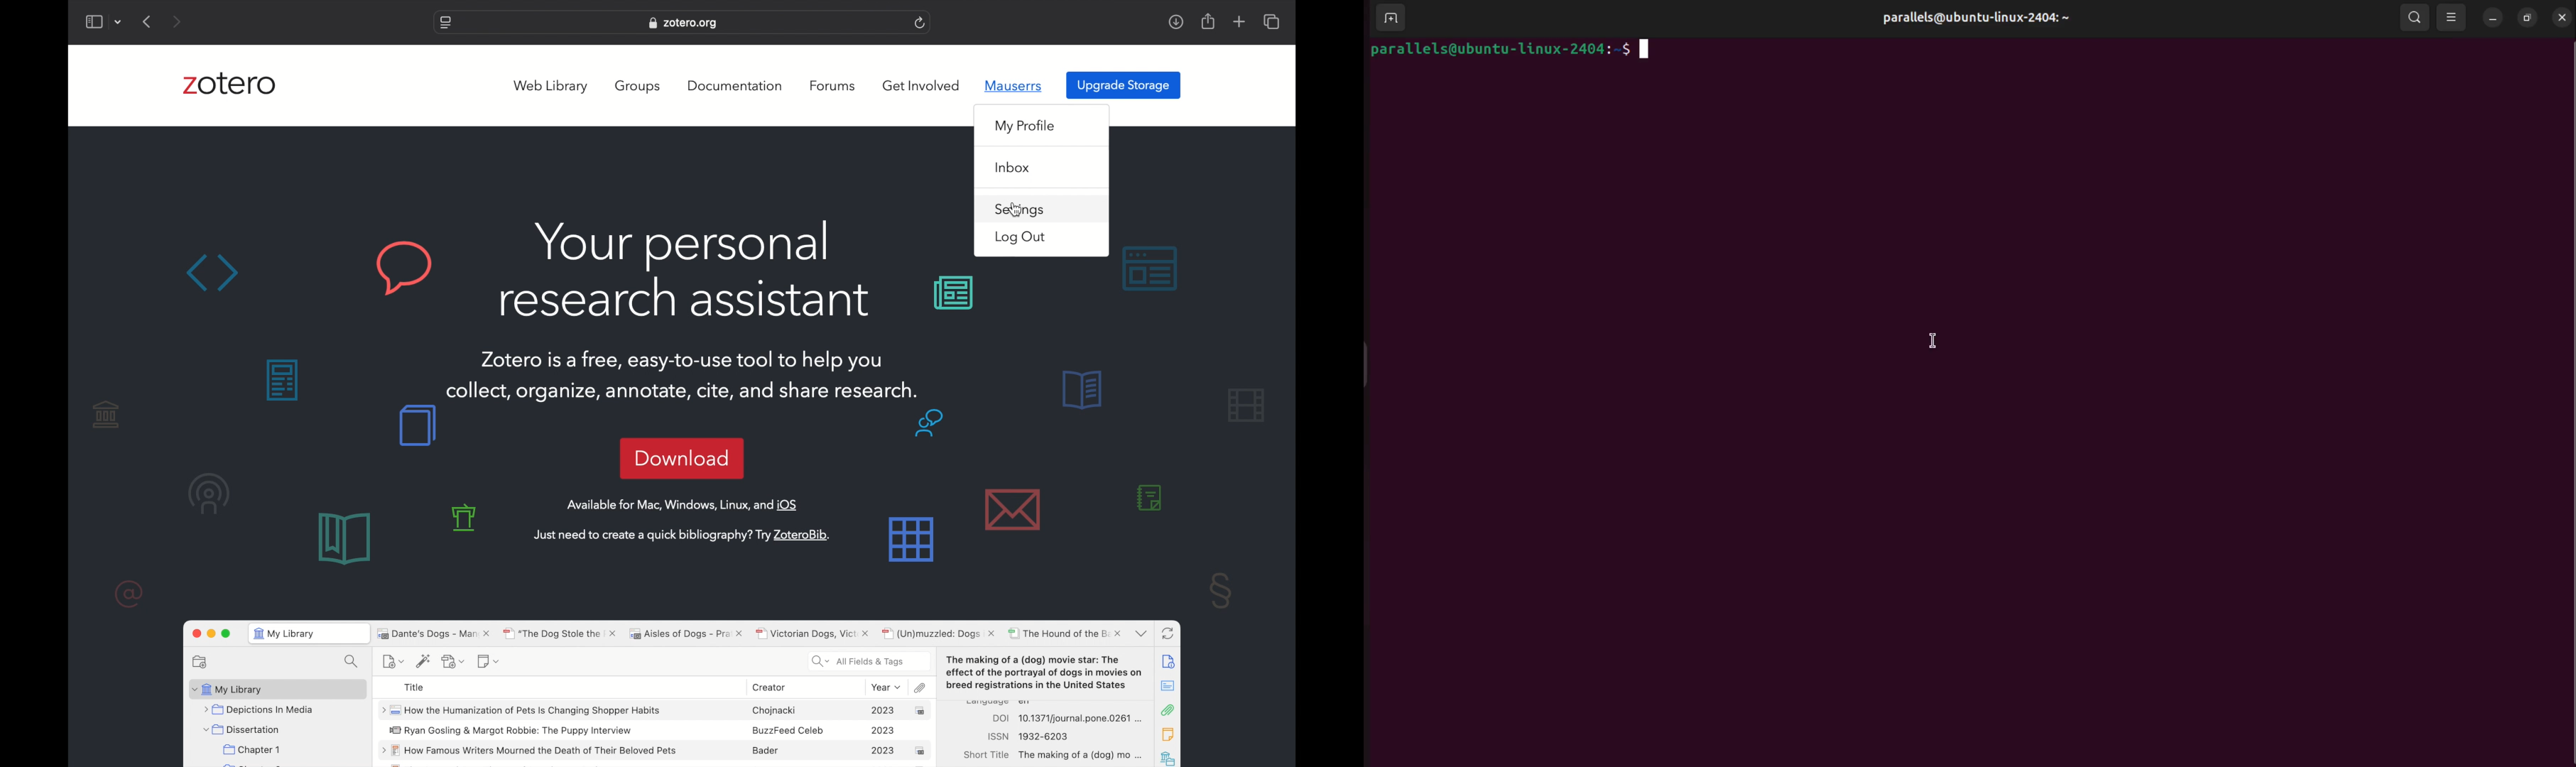 This screenshot has height=784, width=2576. Describe the element at coordinates (1124, 86) in the screenshot. I see `upgrade storage` at that location.